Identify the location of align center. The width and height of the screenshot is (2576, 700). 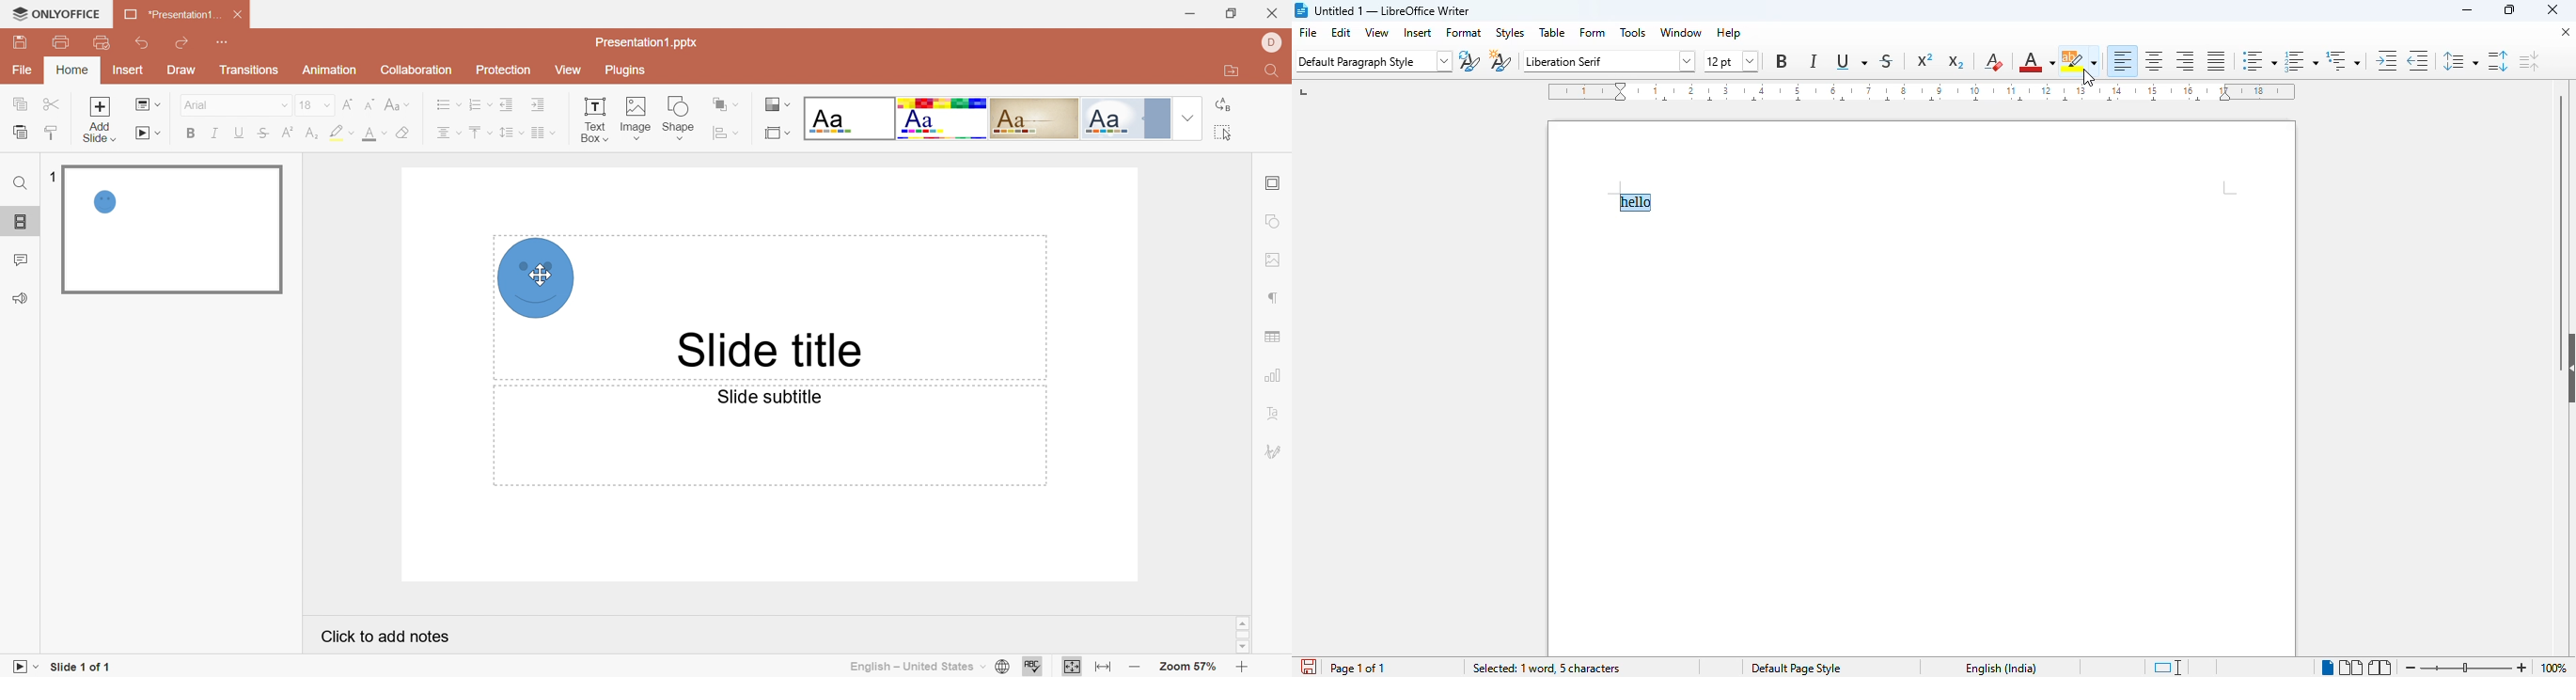
(2154, 60).